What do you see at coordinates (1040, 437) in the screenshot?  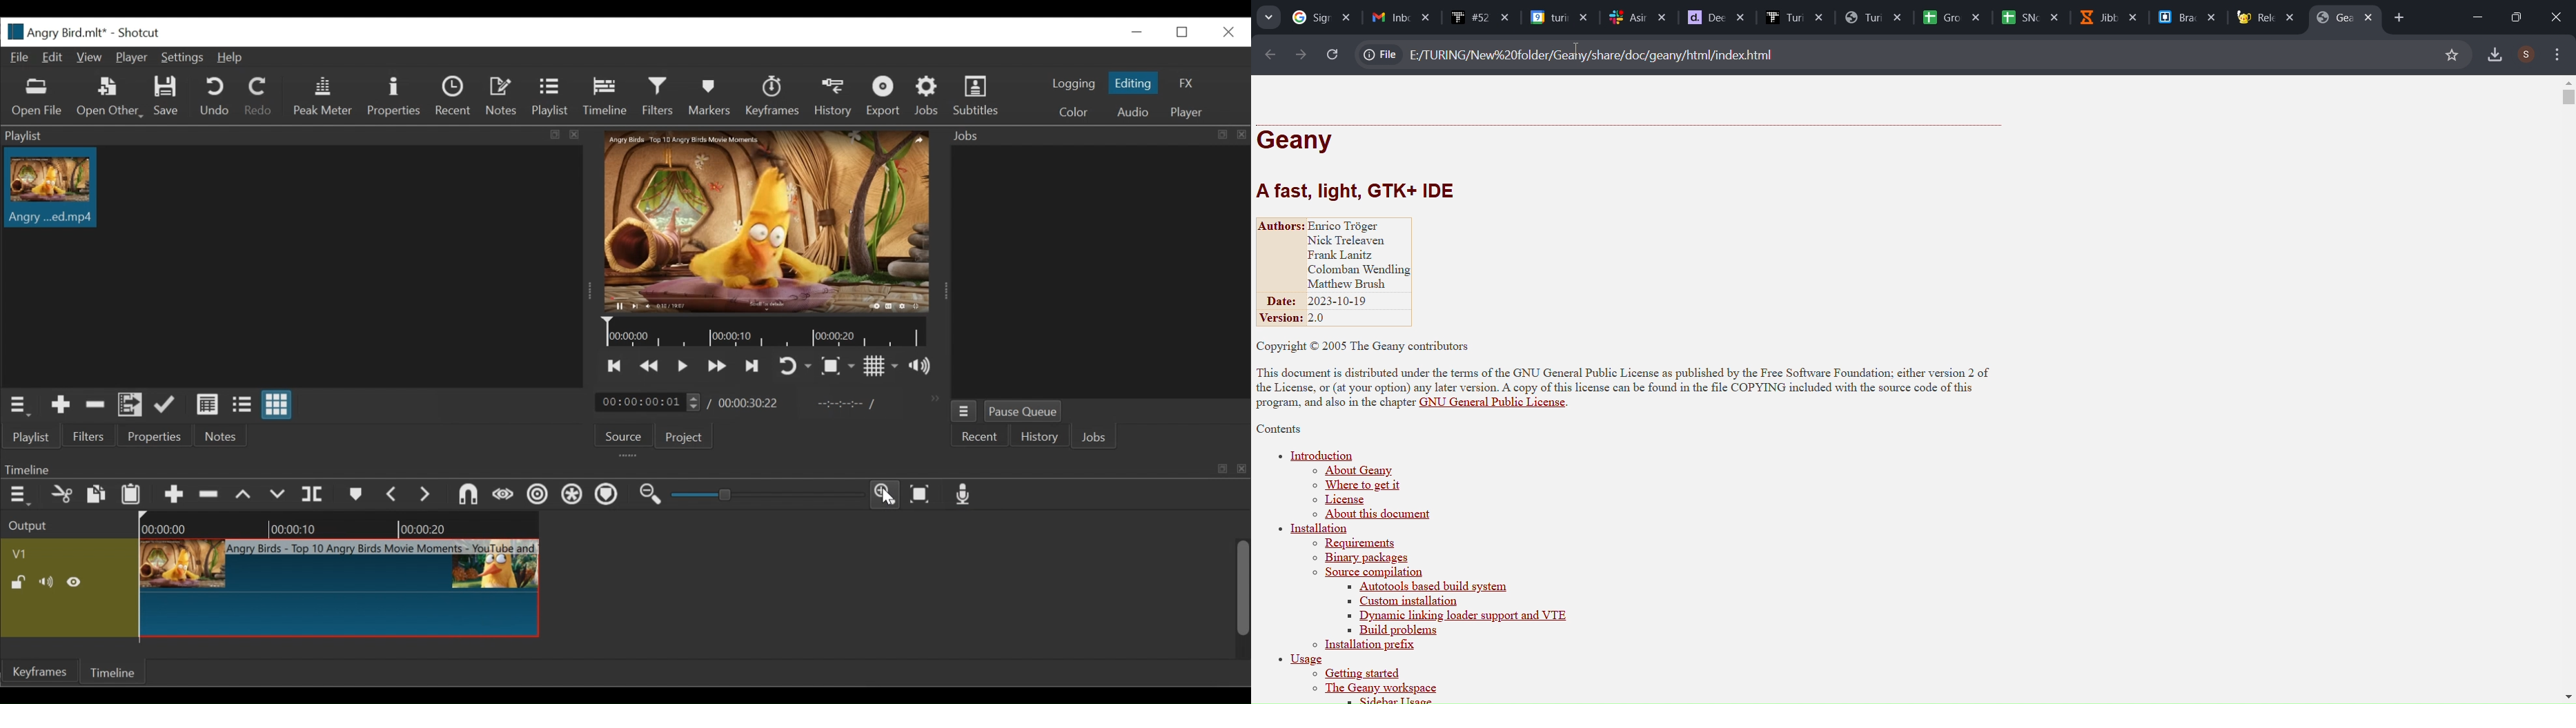 I see `History` at bounding box center [1040, 437].